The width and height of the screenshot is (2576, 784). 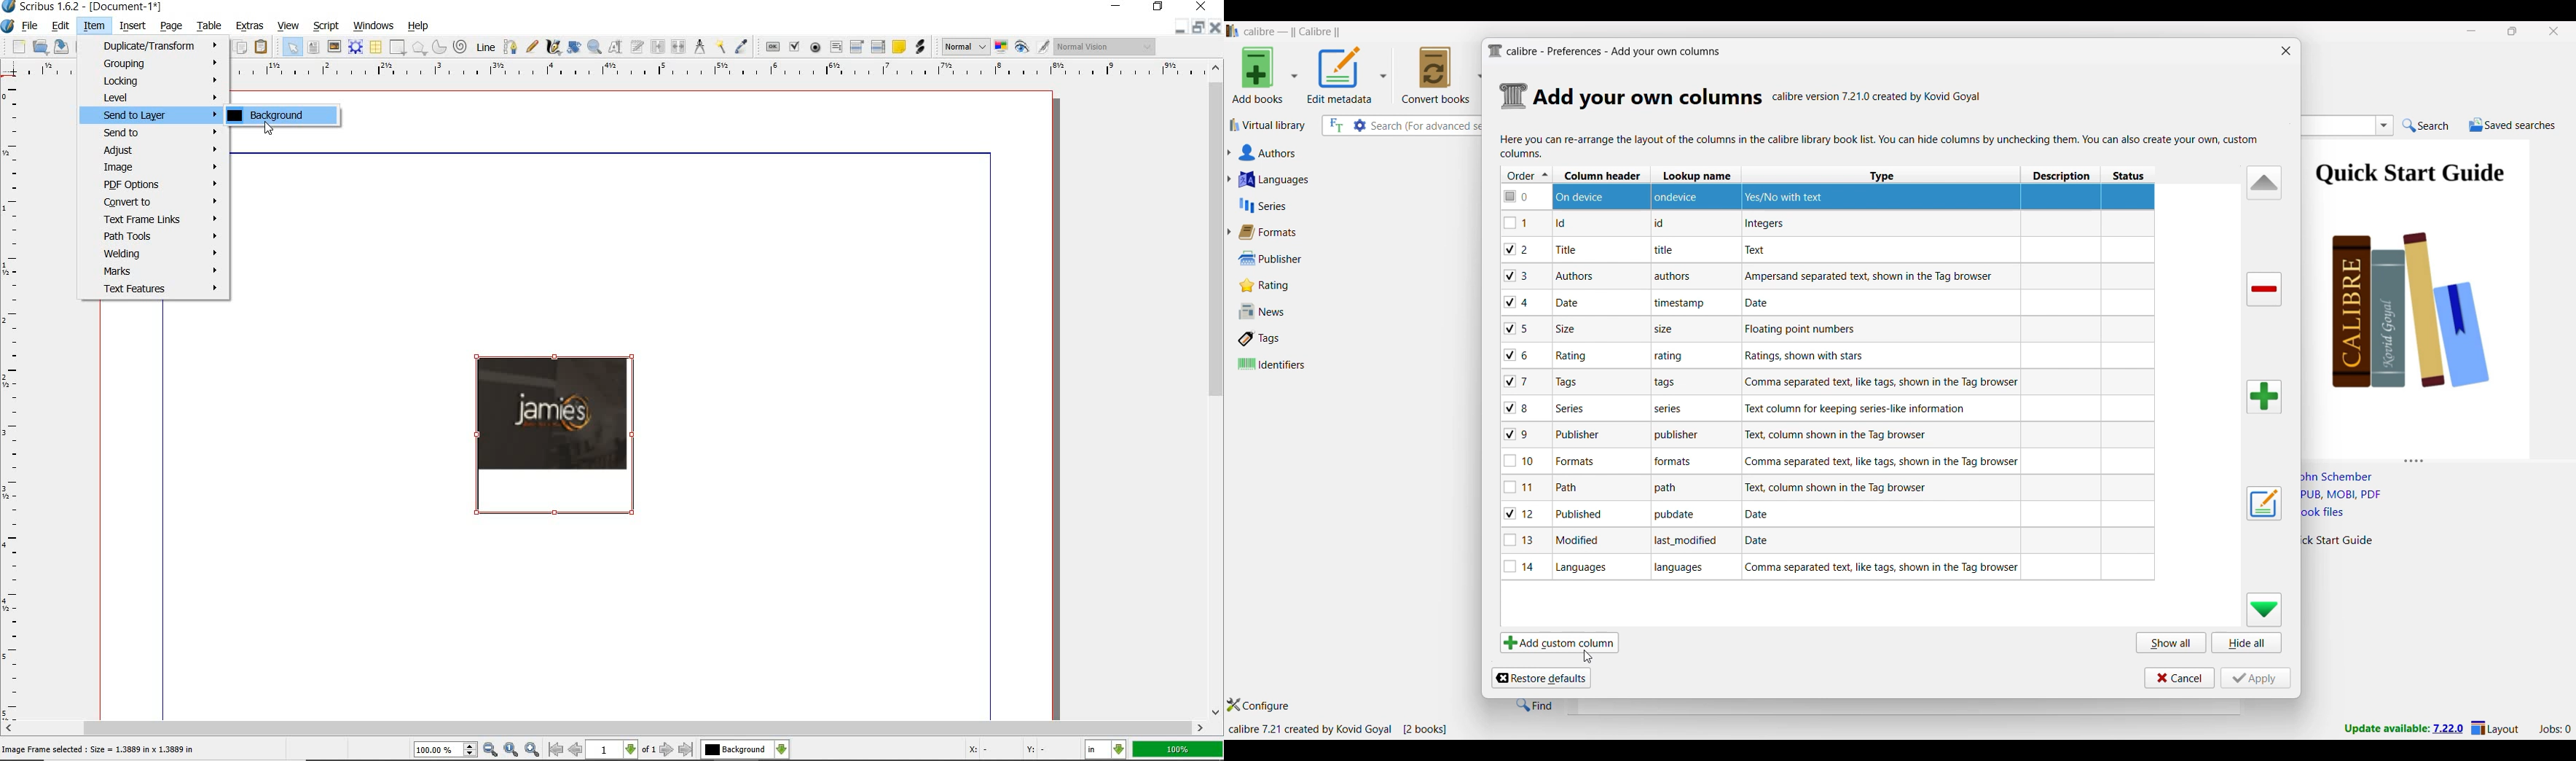 What do you see at coordinates (1522, 328) in the screenshot?
I see `checkbox - 5` at bounding box center [1522, 328].